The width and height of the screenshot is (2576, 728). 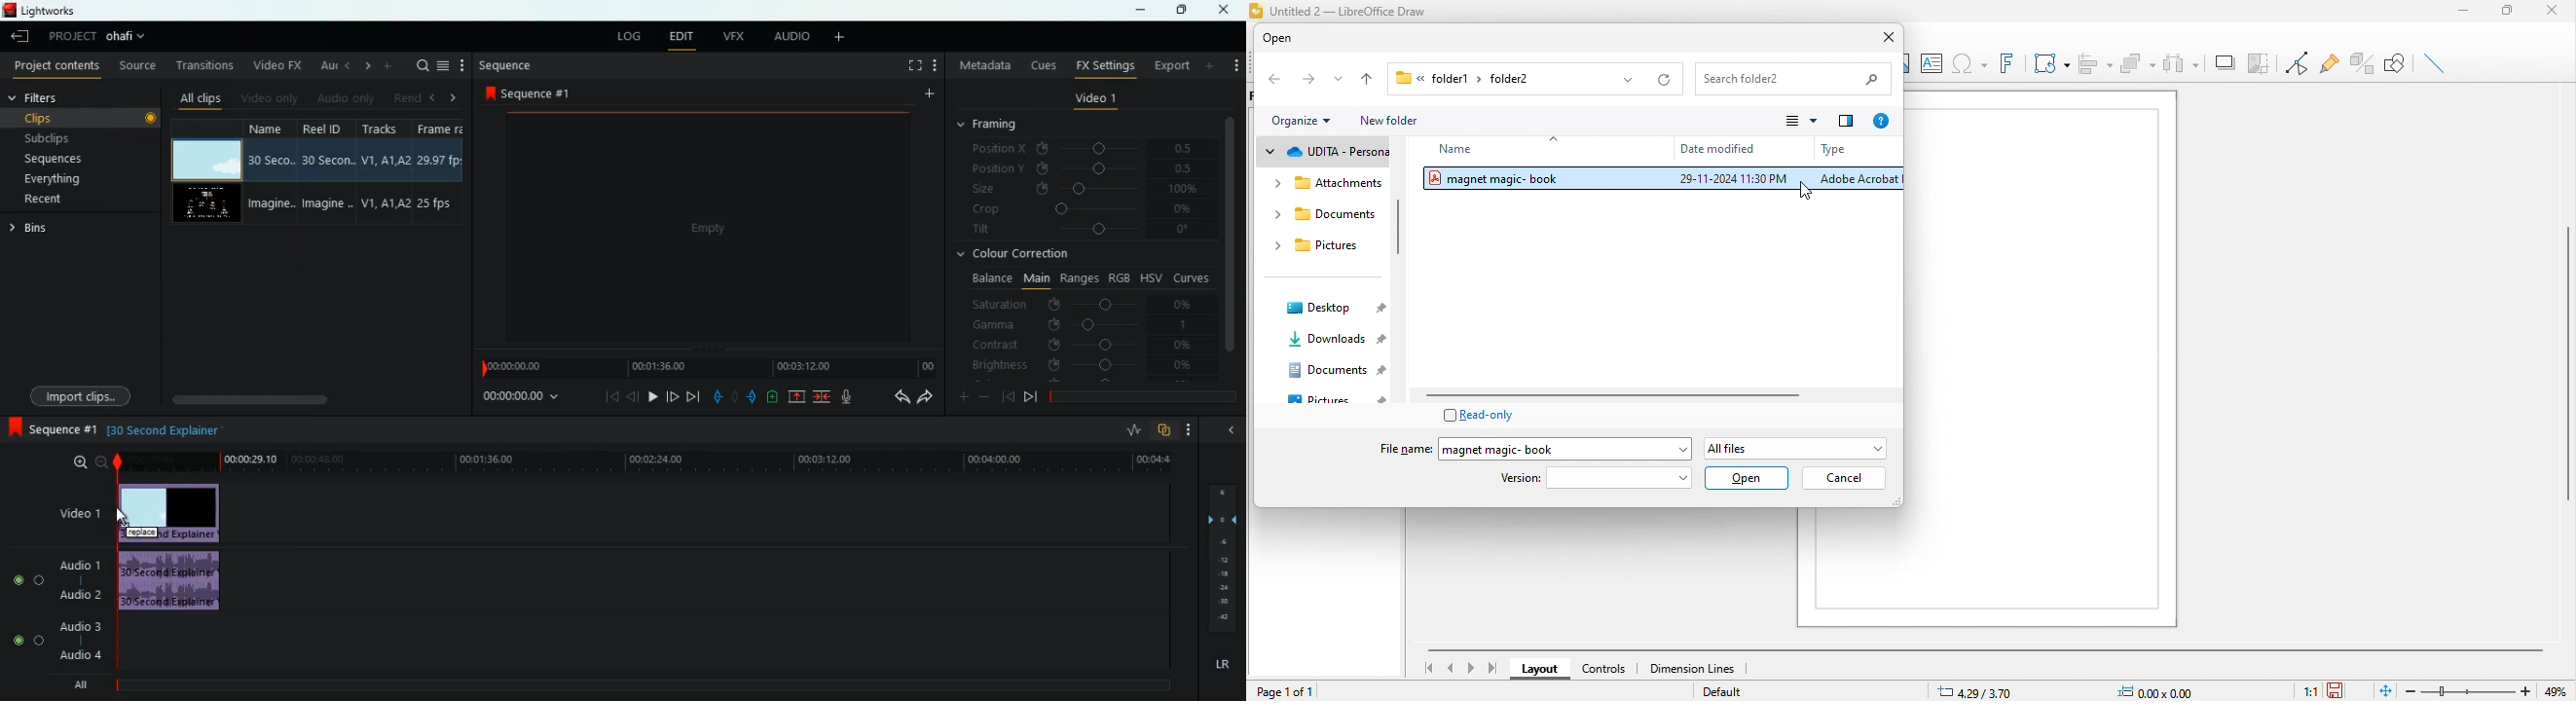 I want to click on more, so click(x=462, y=64).